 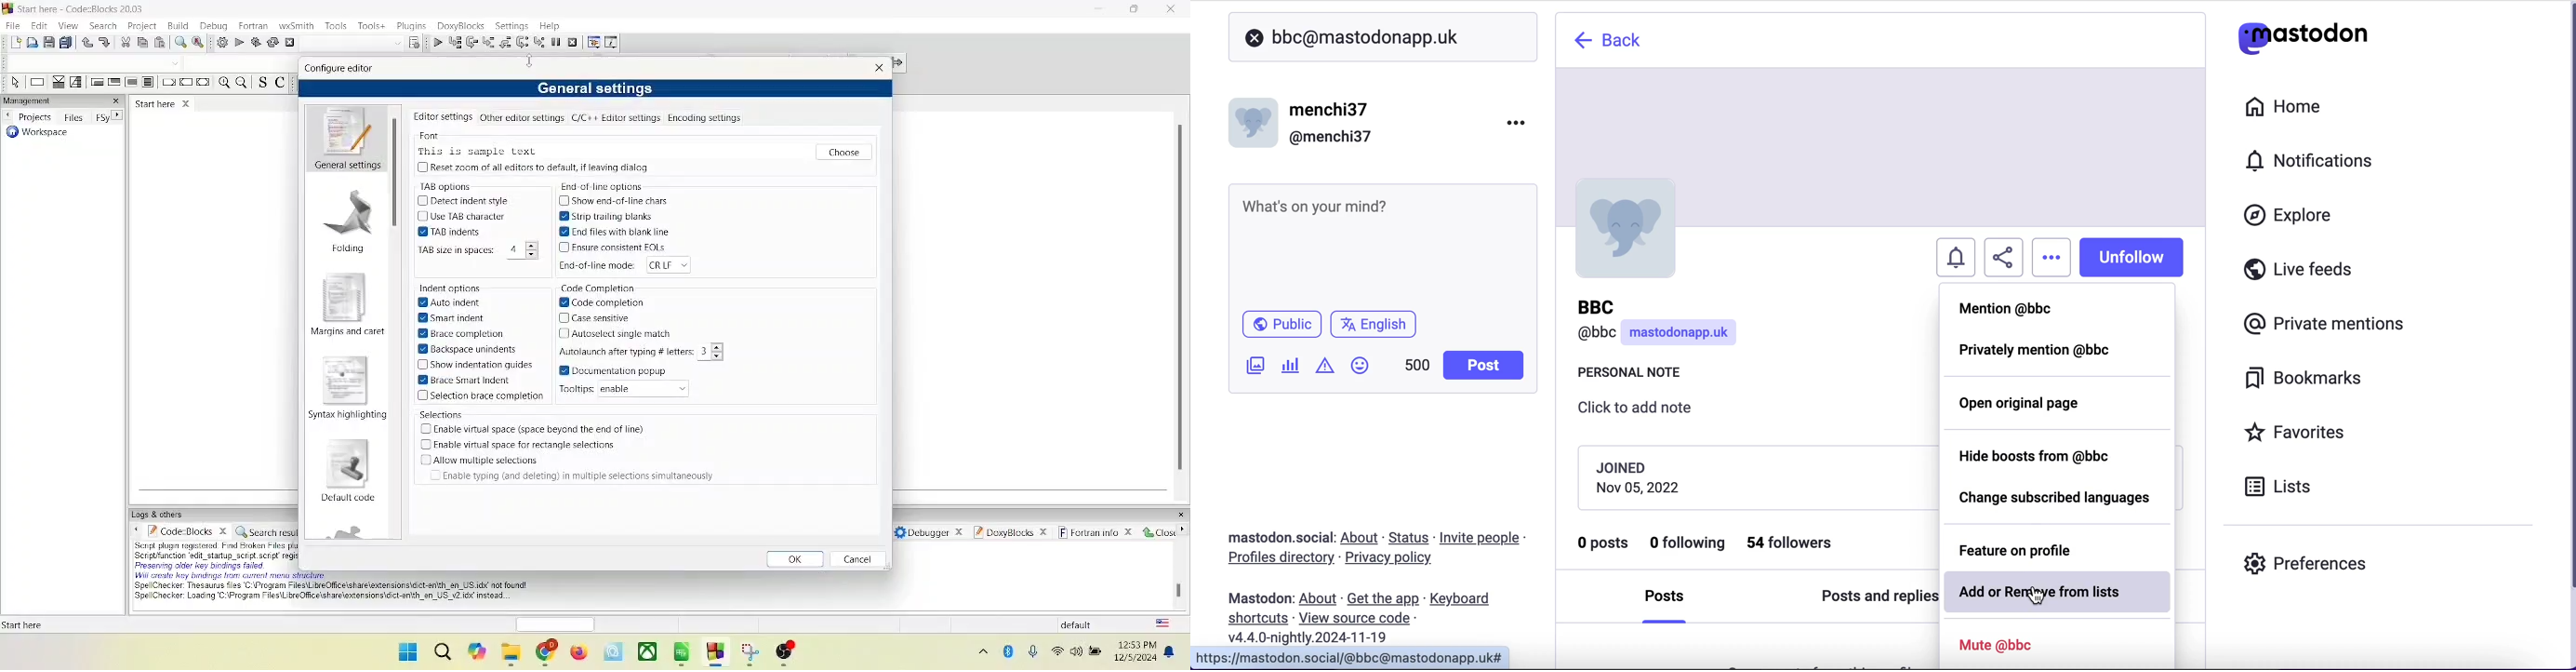 I want to click on joining date, so click(x=1751, y=484).